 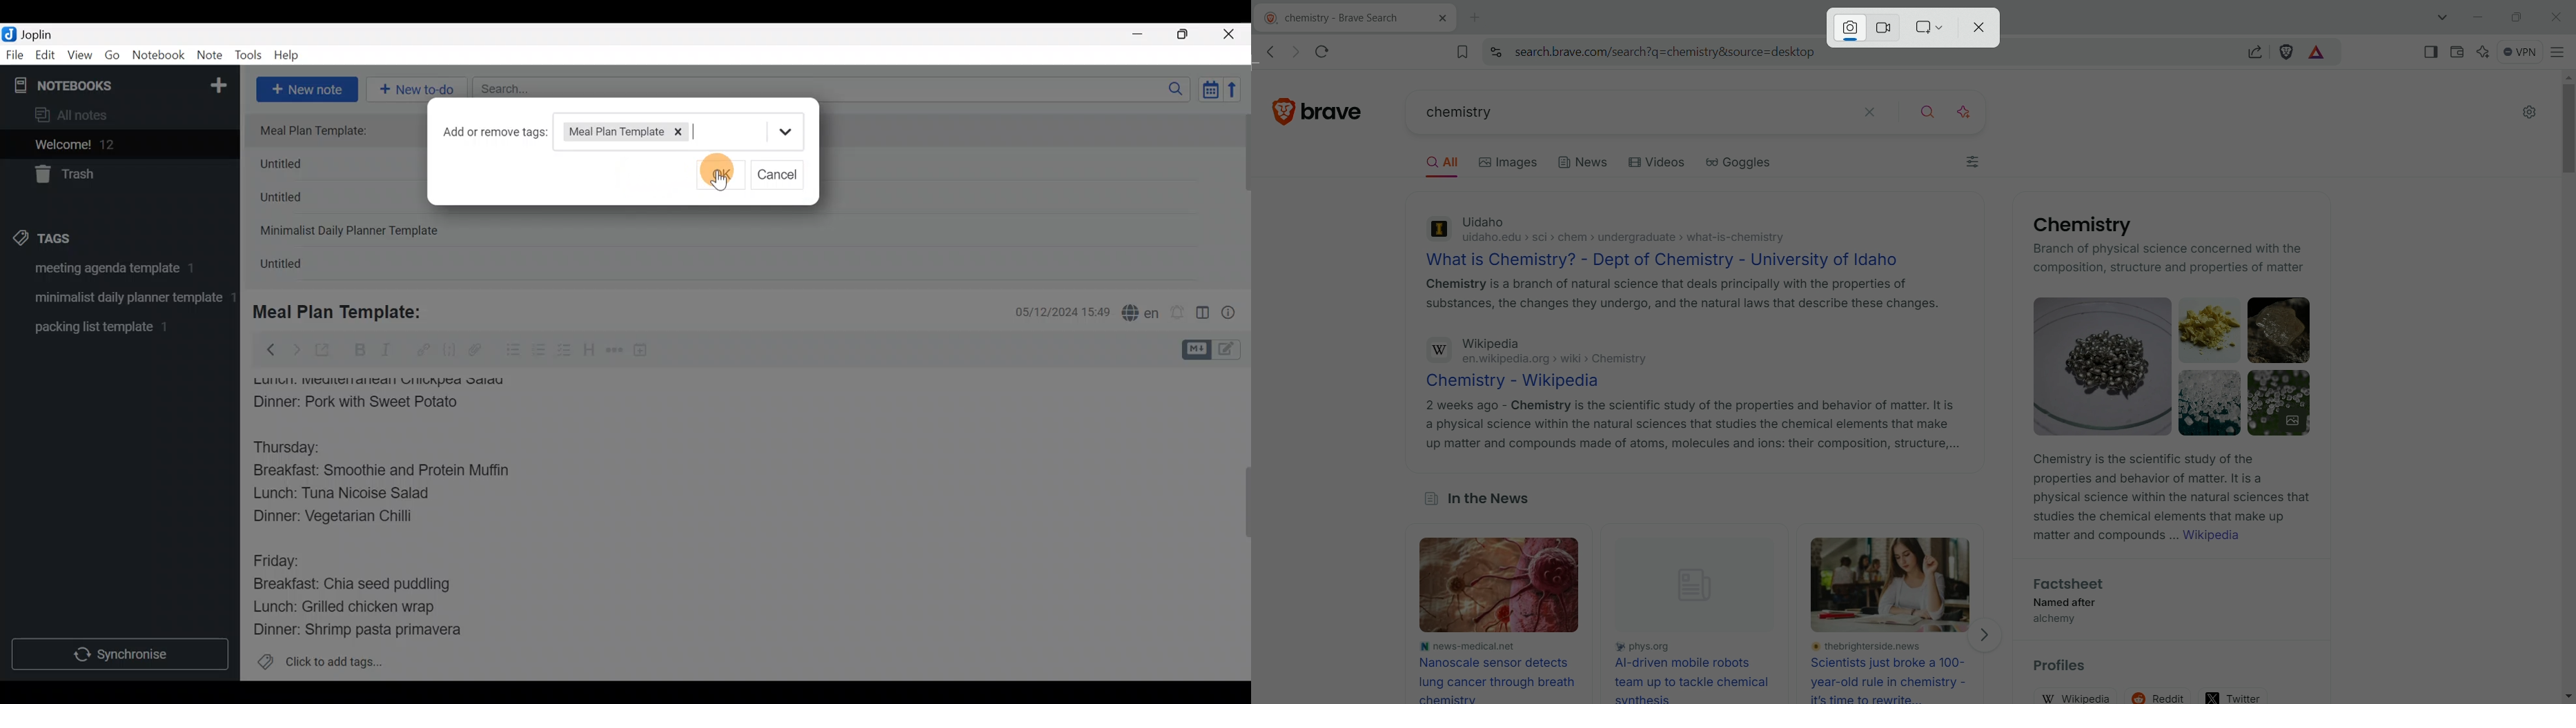 I want to click on All, so click(x=1447, y=164).